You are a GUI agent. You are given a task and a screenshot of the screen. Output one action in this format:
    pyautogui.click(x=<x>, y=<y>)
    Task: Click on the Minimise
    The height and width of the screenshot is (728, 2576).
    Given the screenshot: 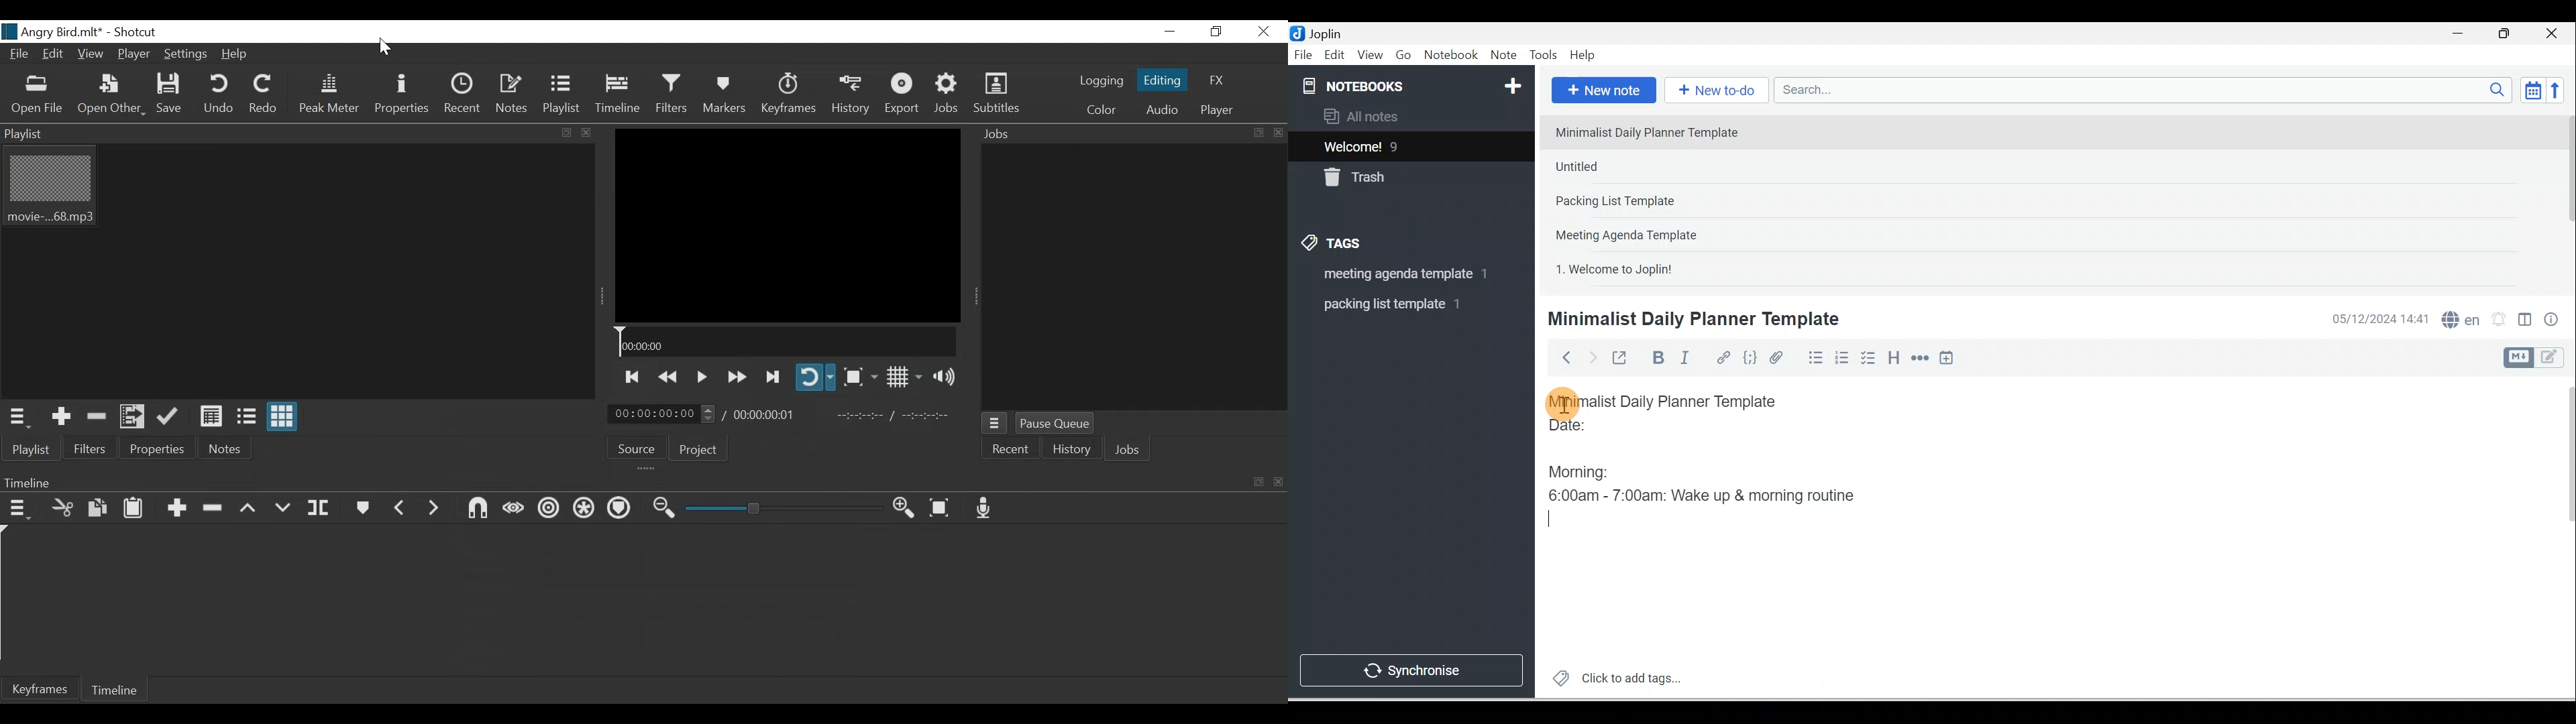 What is the action you would take?
    pyautogui.click(x=2462, y=35)
    